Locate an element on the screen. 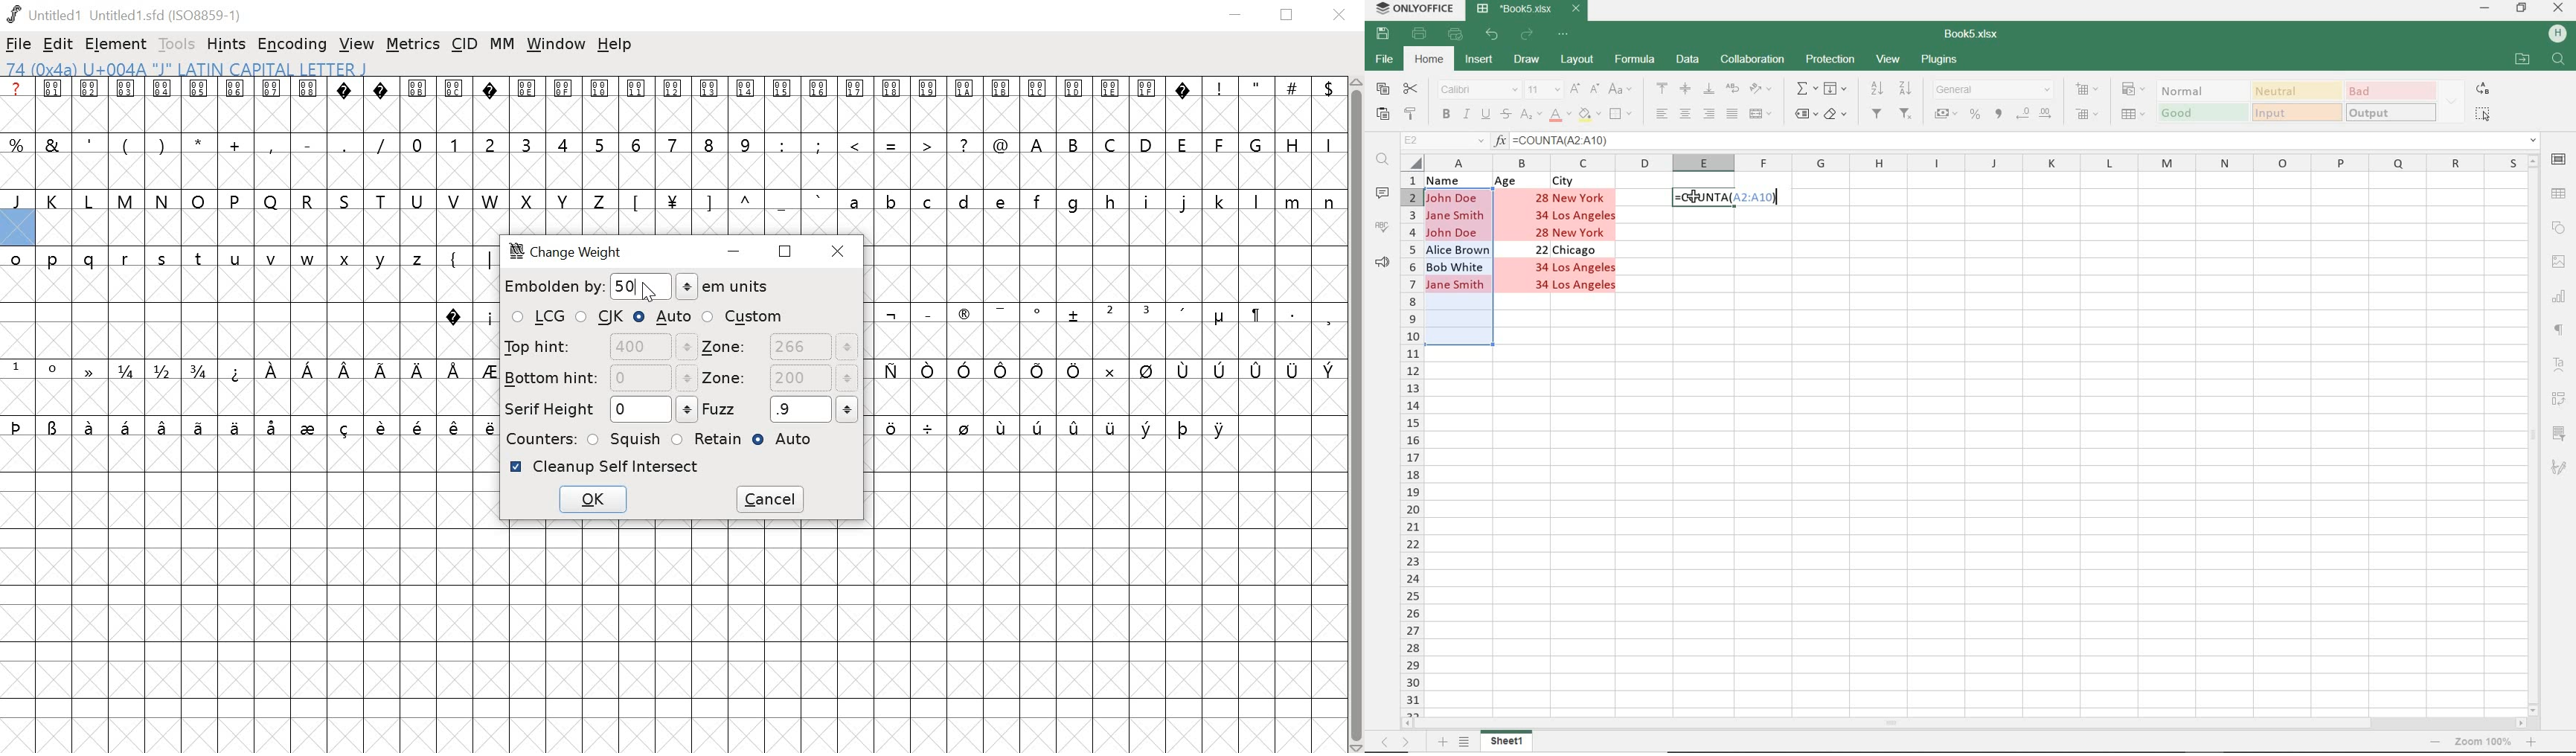 This screenshot has width=2576, height=756. INPUT is located at coordinates (2297, 112).